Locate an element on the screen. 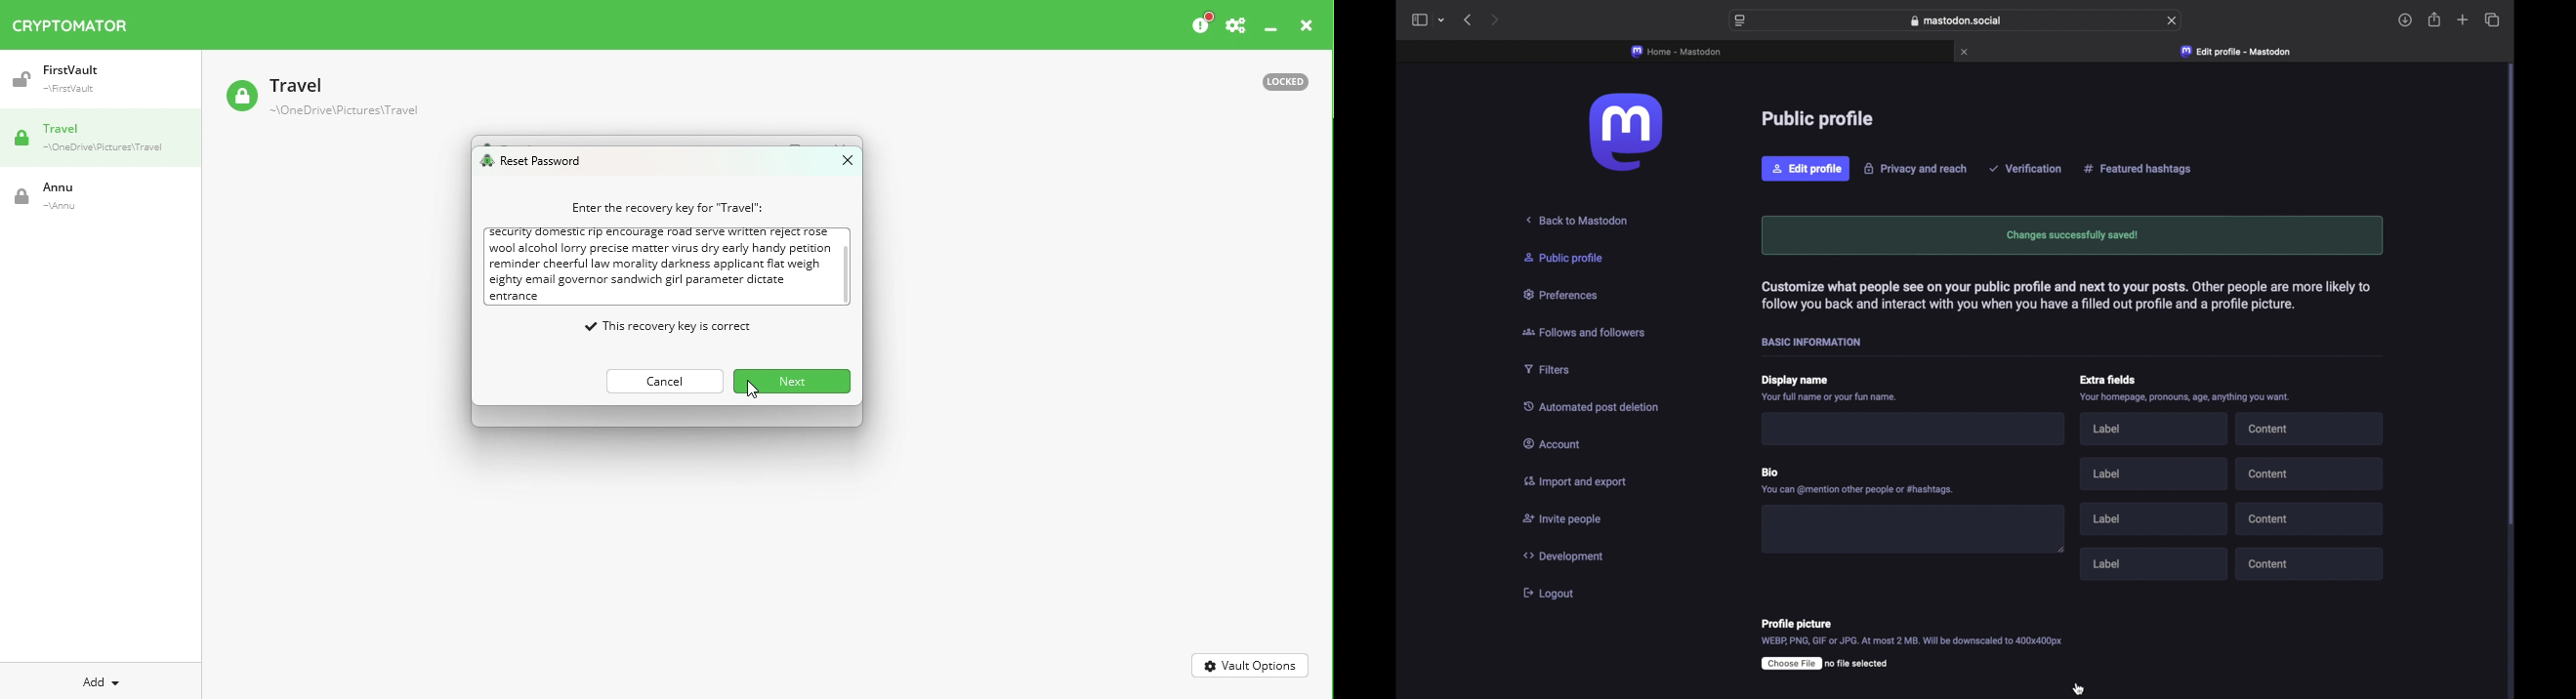 Image resolution: width=2576 pixels, height=700 pixels. cursor is located at coordinates (2084, 688).